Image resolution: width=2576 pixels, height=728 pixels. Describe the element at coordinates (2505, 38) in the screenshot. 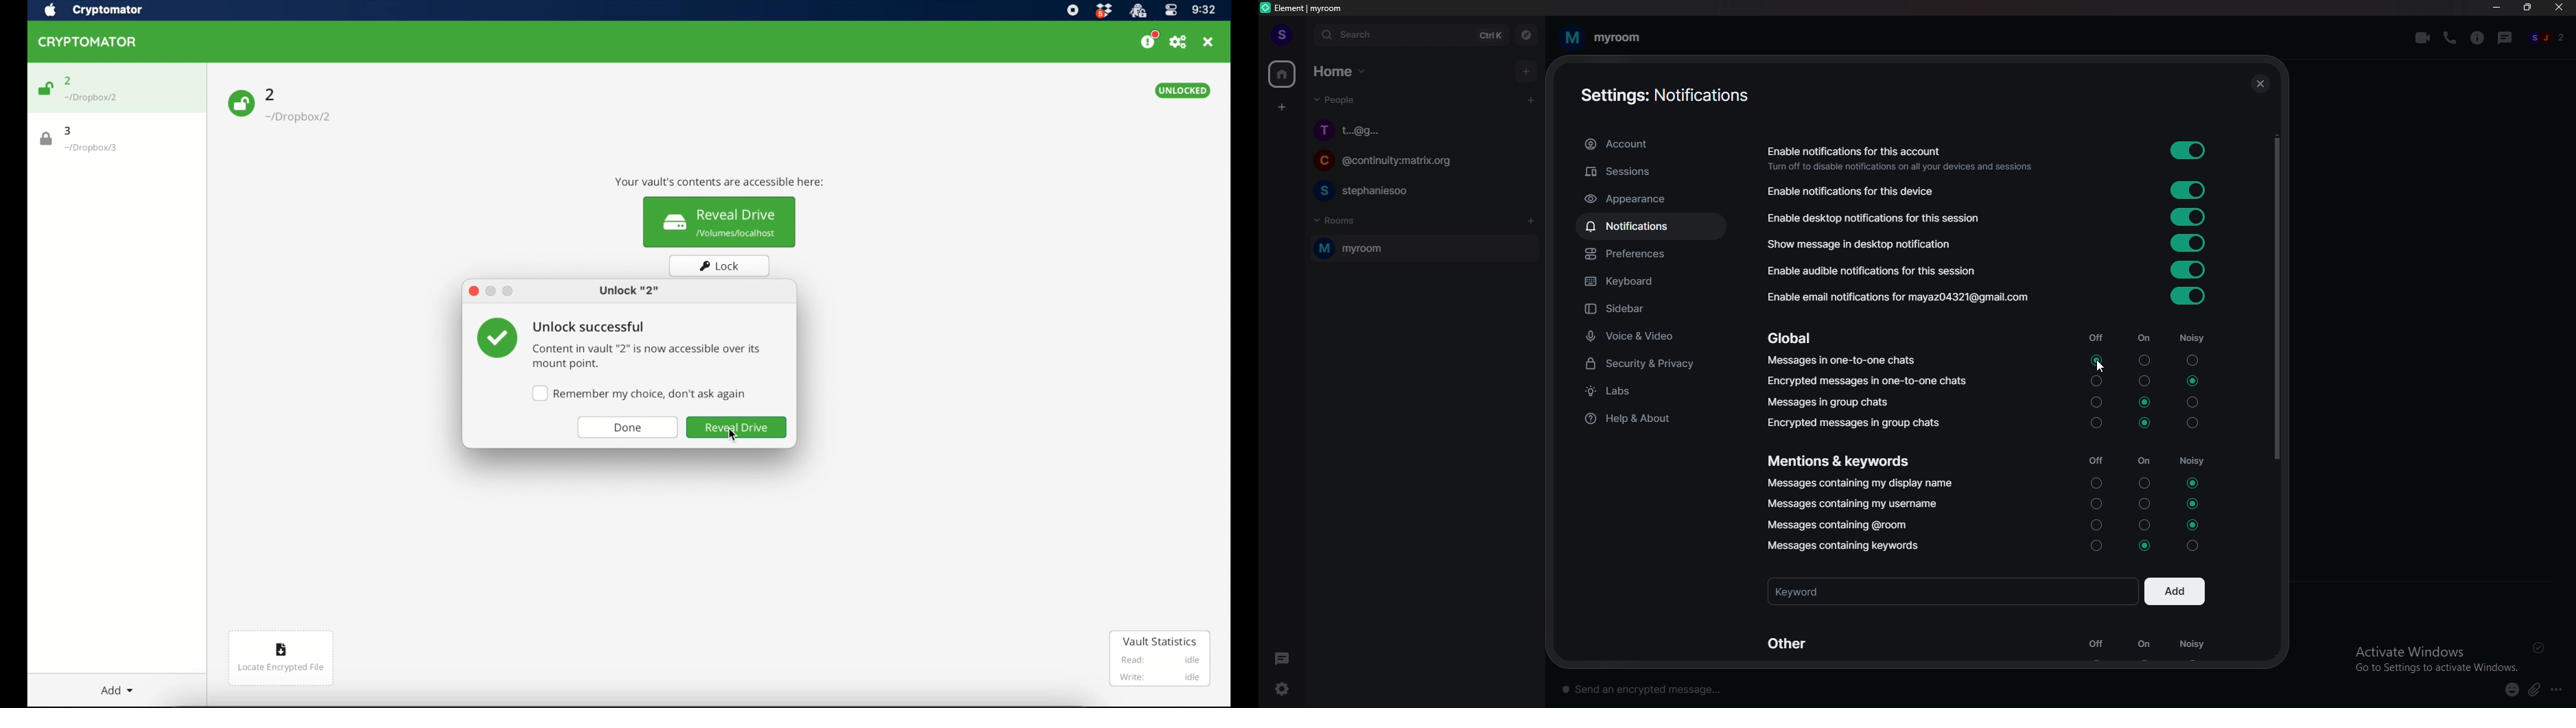

I see `thread` at that location.